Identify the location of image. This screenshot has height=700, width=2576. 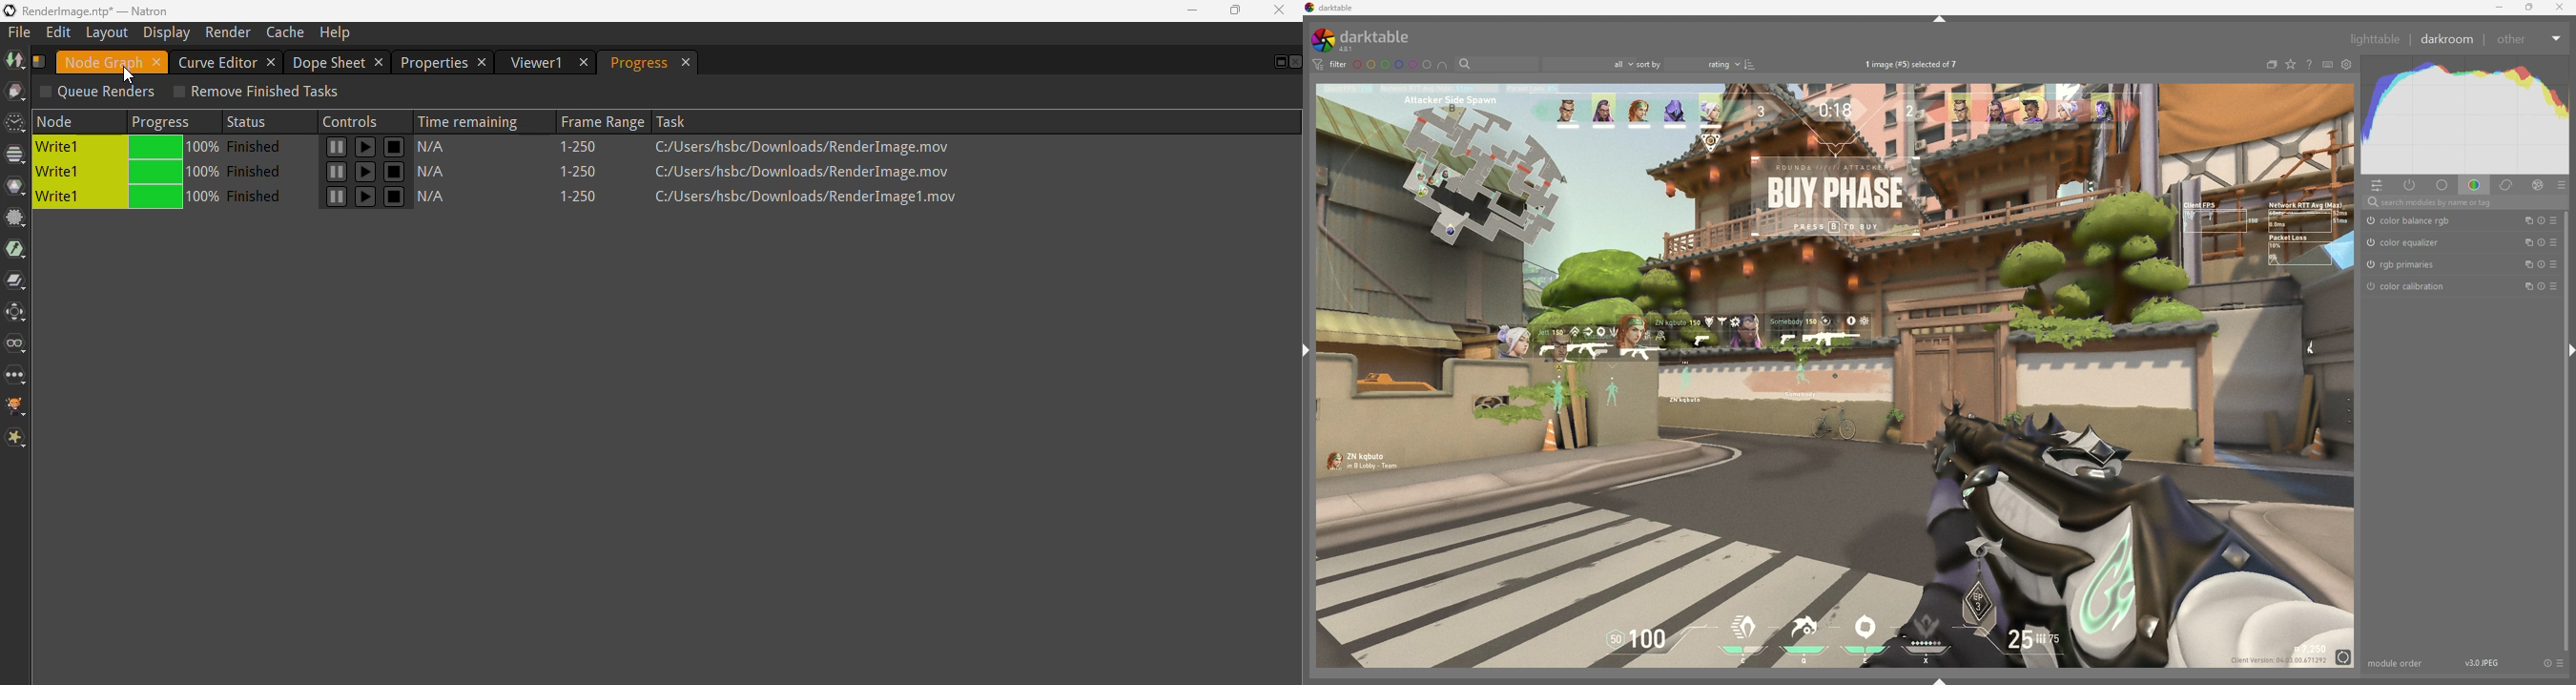
(1835, 376).